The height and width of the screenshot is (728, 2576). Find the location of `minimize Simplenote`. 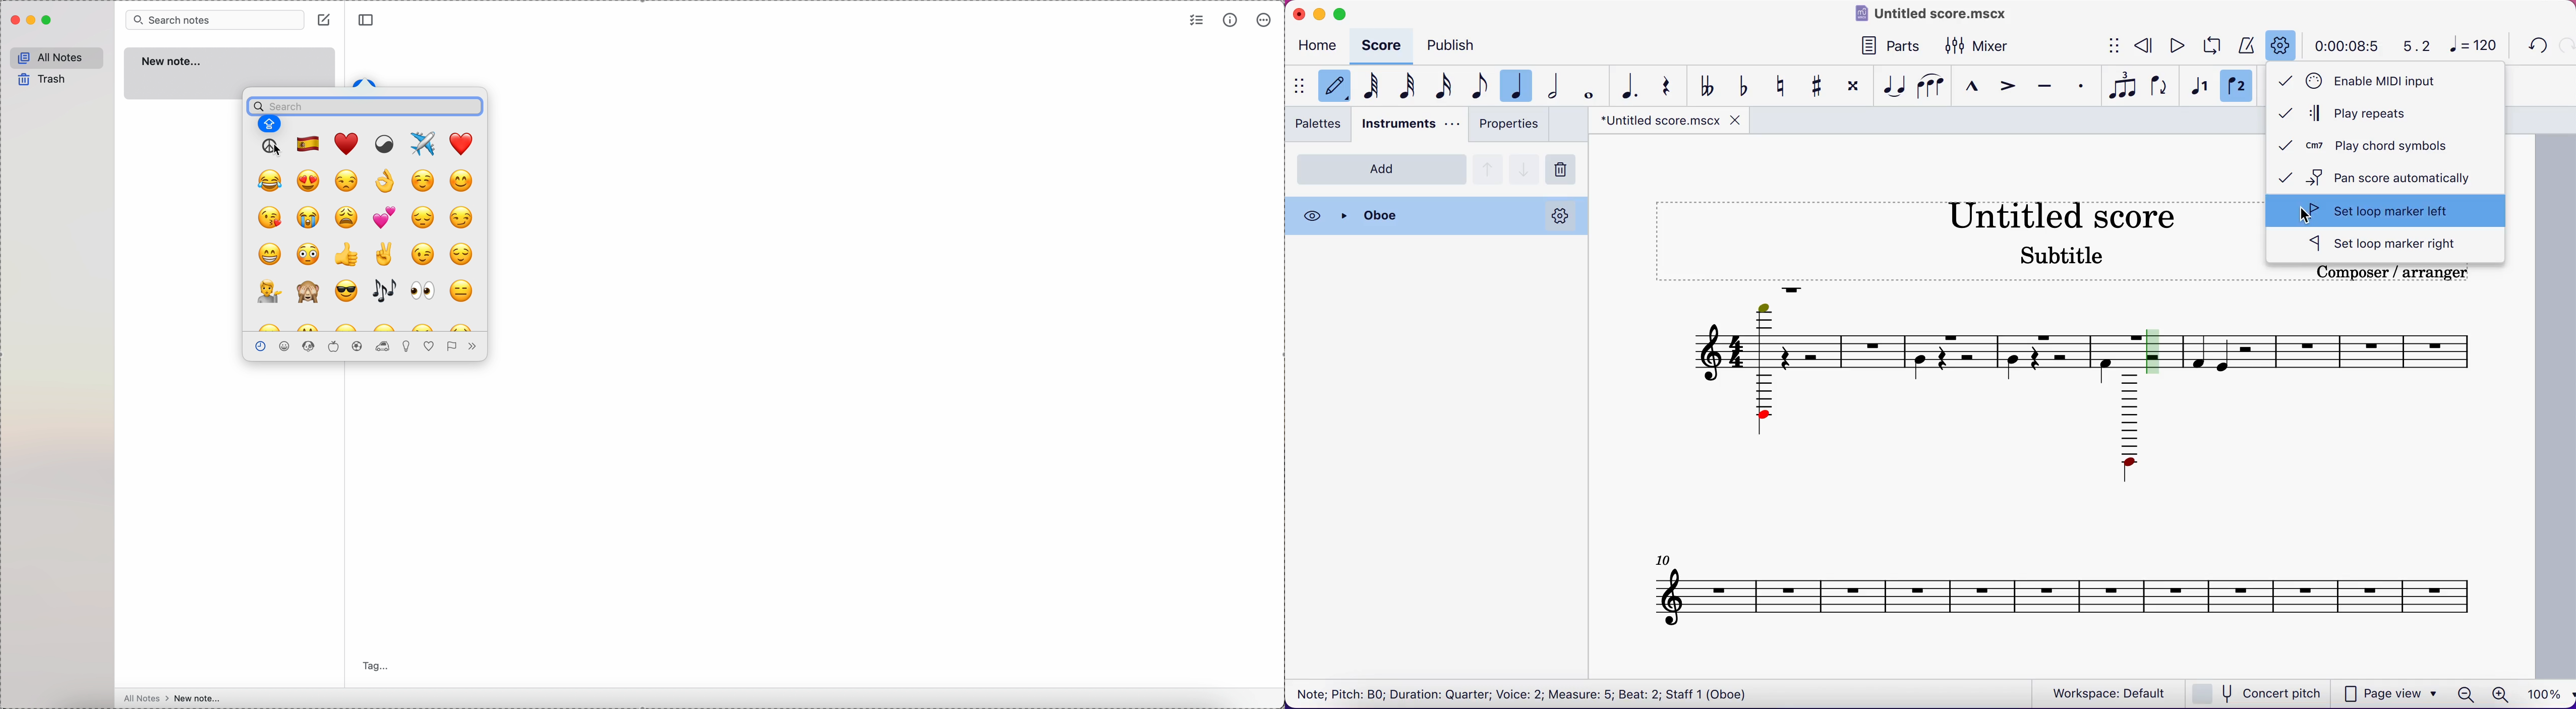

minimize Simplenote is located at coordinates (31, 22).